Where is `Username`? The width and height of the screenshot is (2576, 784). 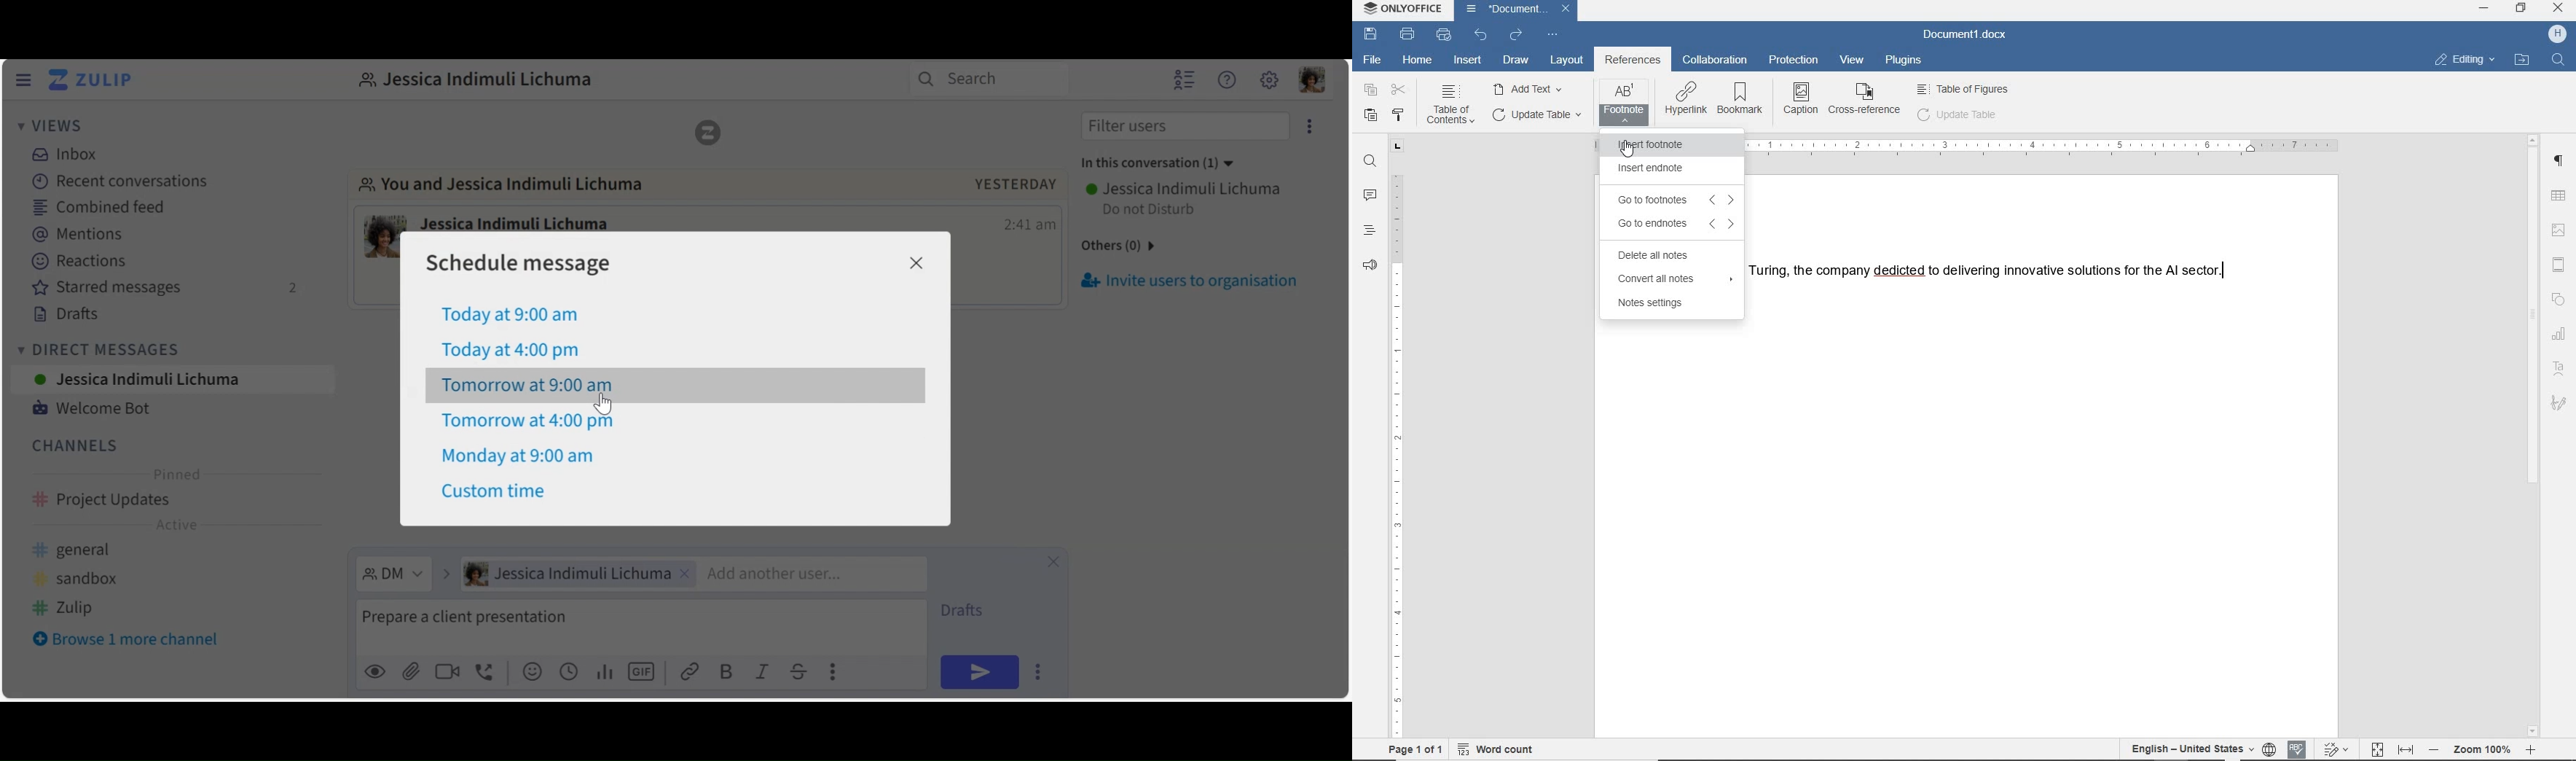 Username is located at coordinates (1185, 188).